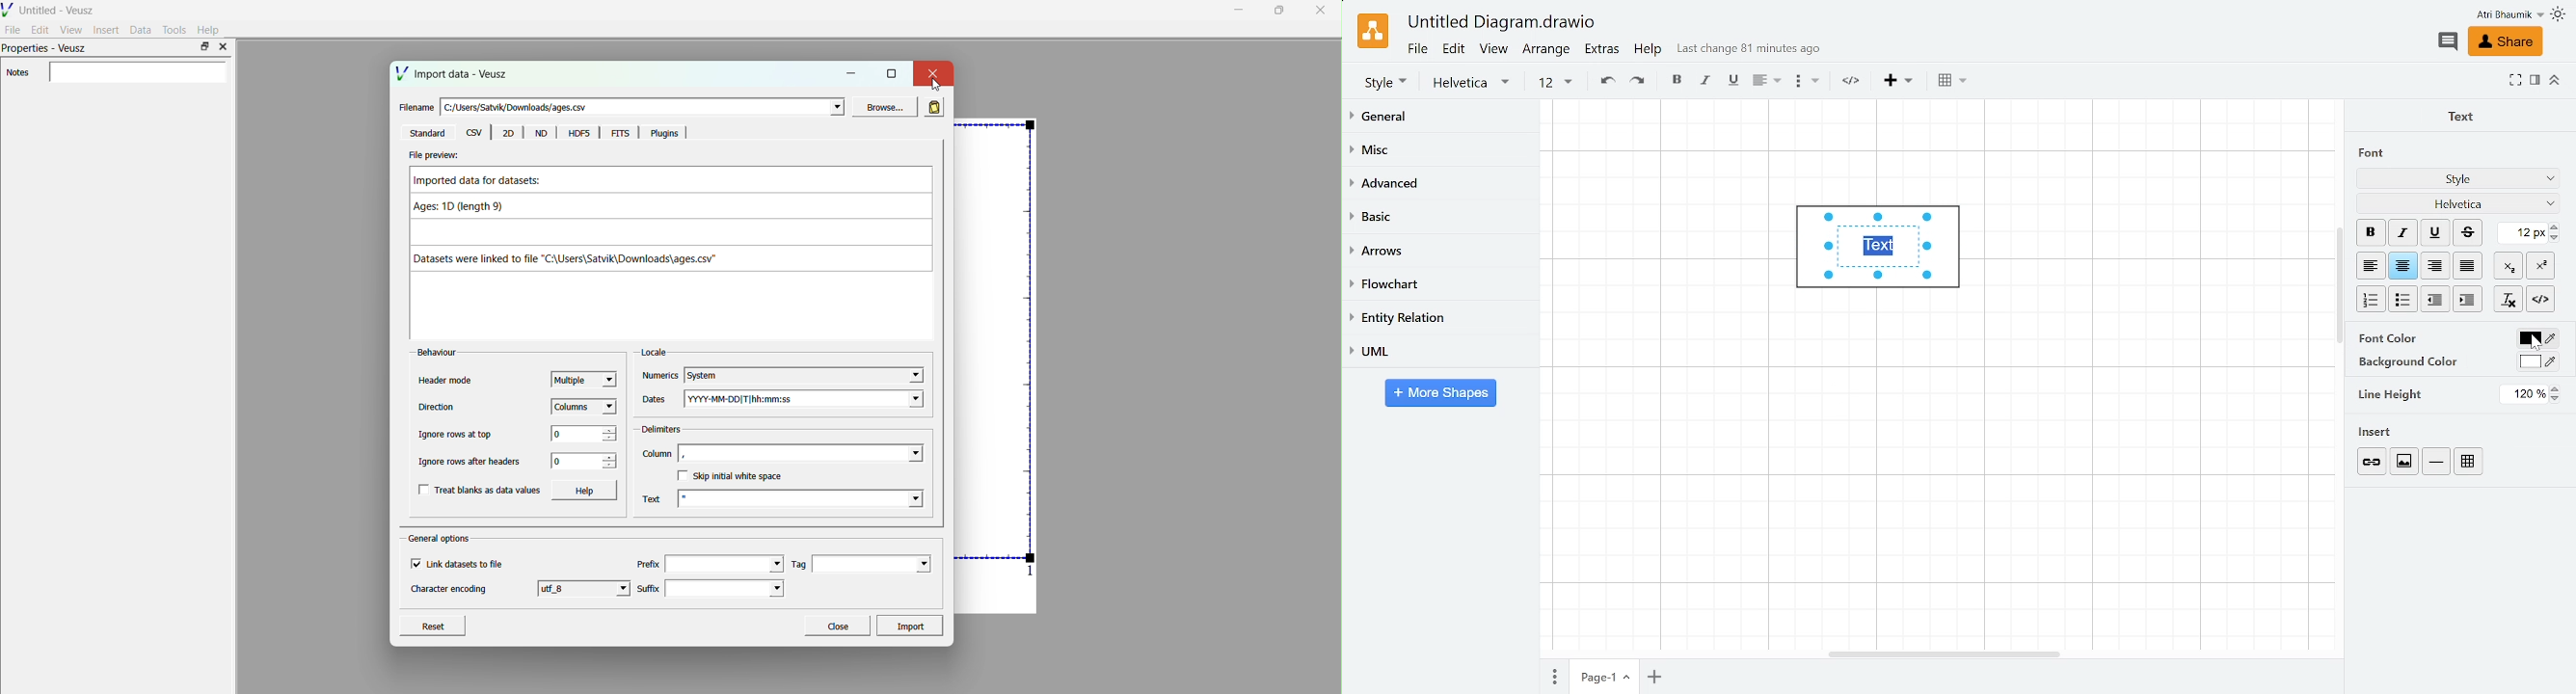  I want to click on insert, so click(1898, 81).